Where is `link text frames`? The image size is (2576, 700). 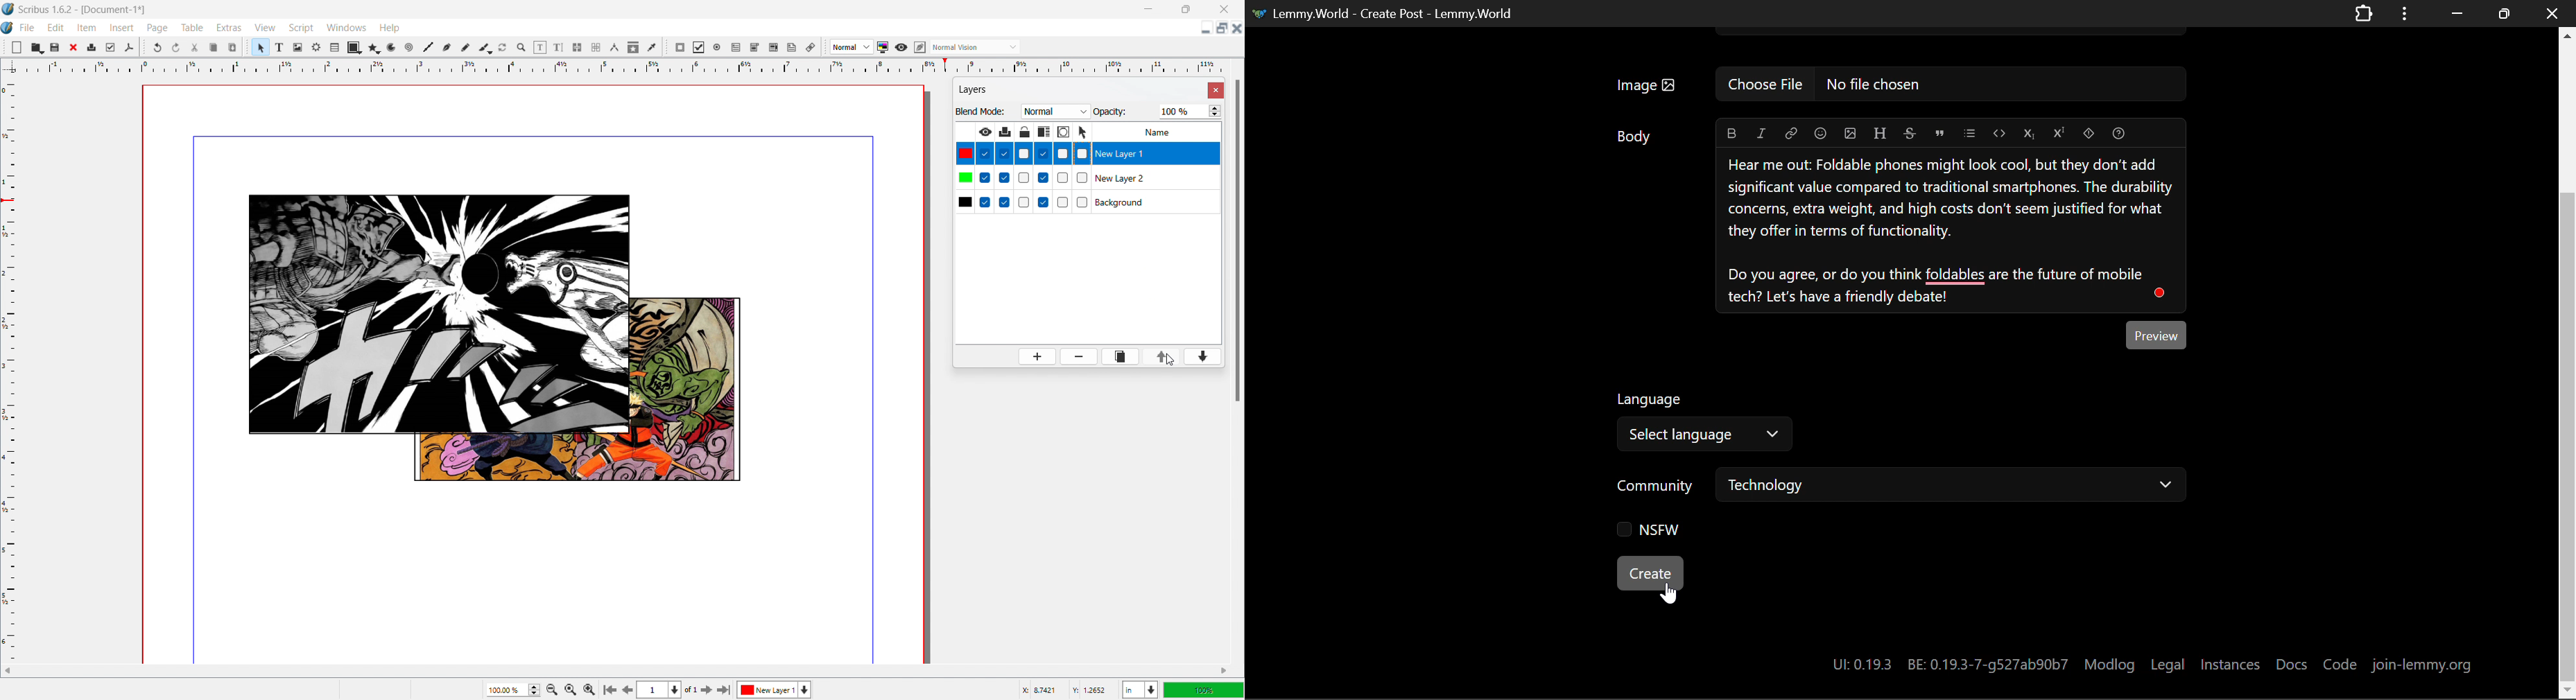 link text frames is located at coordinates (577, 47).